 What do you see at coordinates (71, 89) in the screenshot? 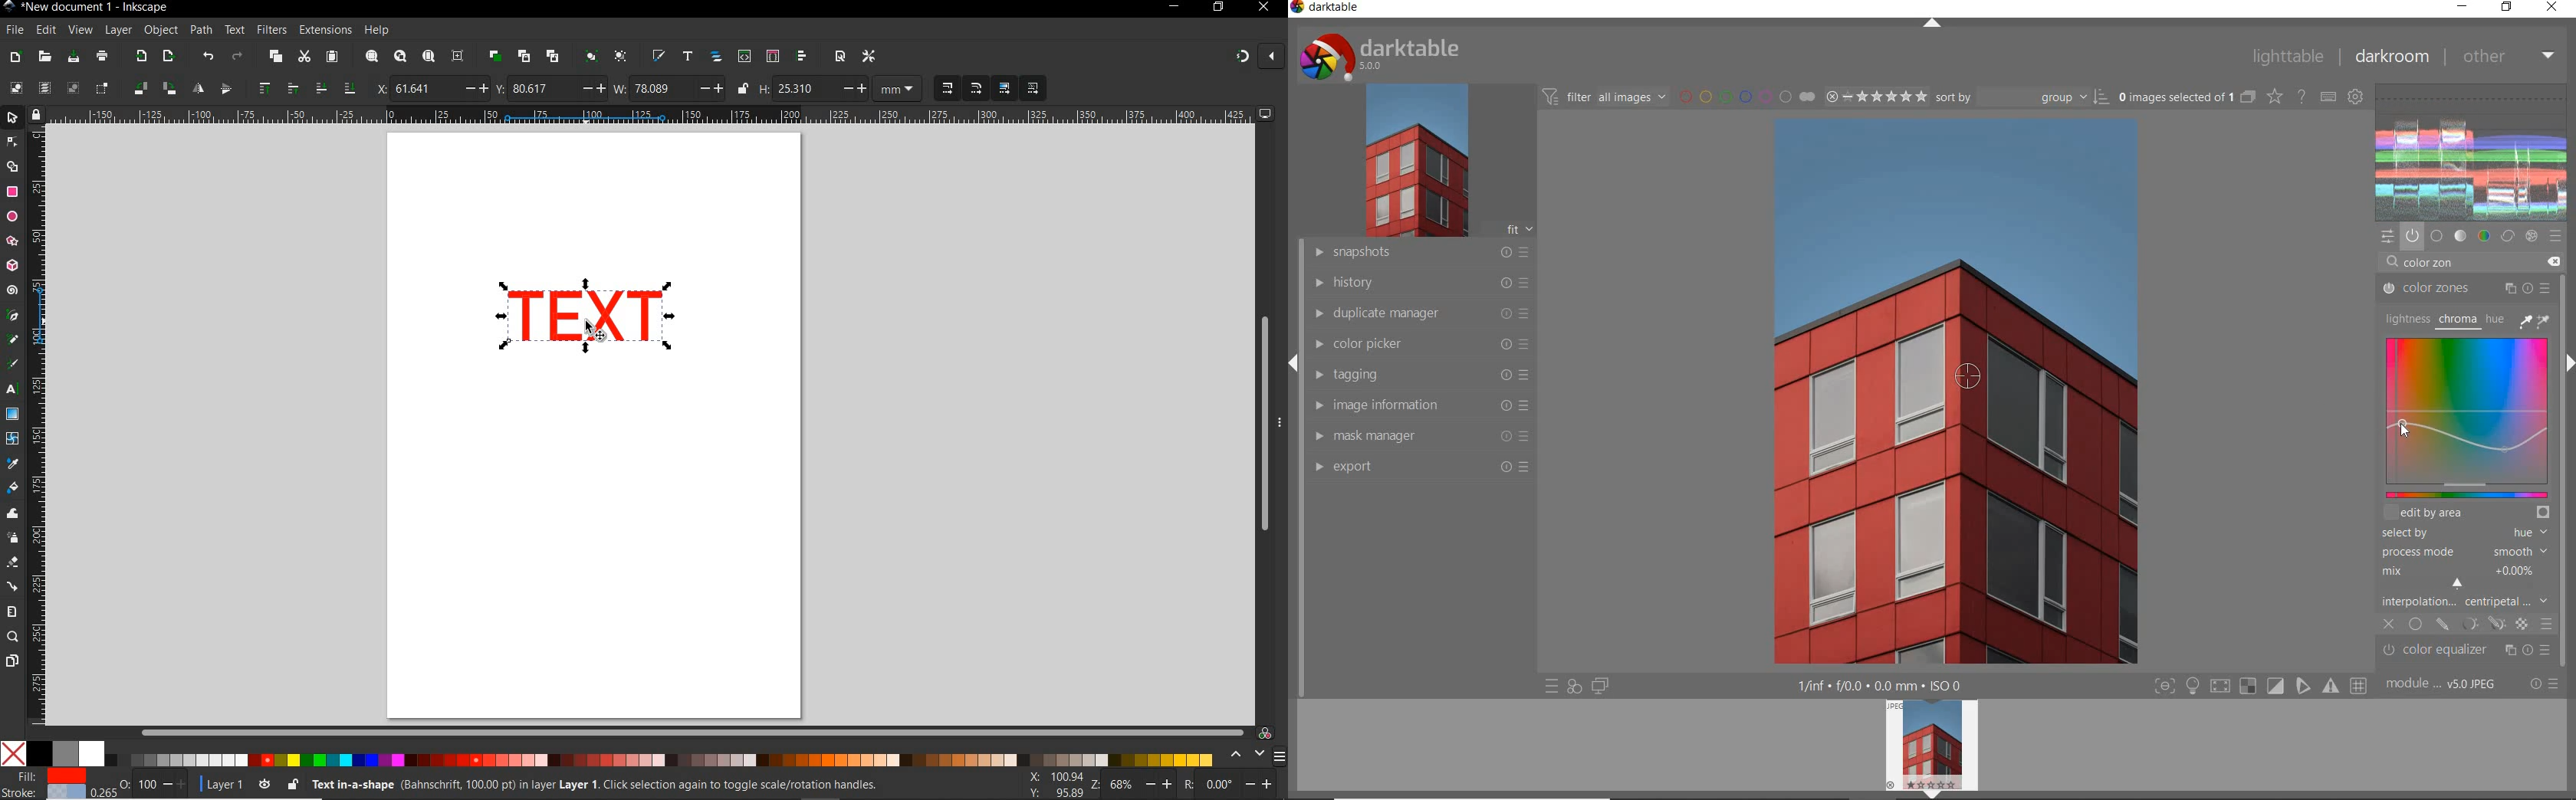
I see `deselect` at bounding box center [71, 89].